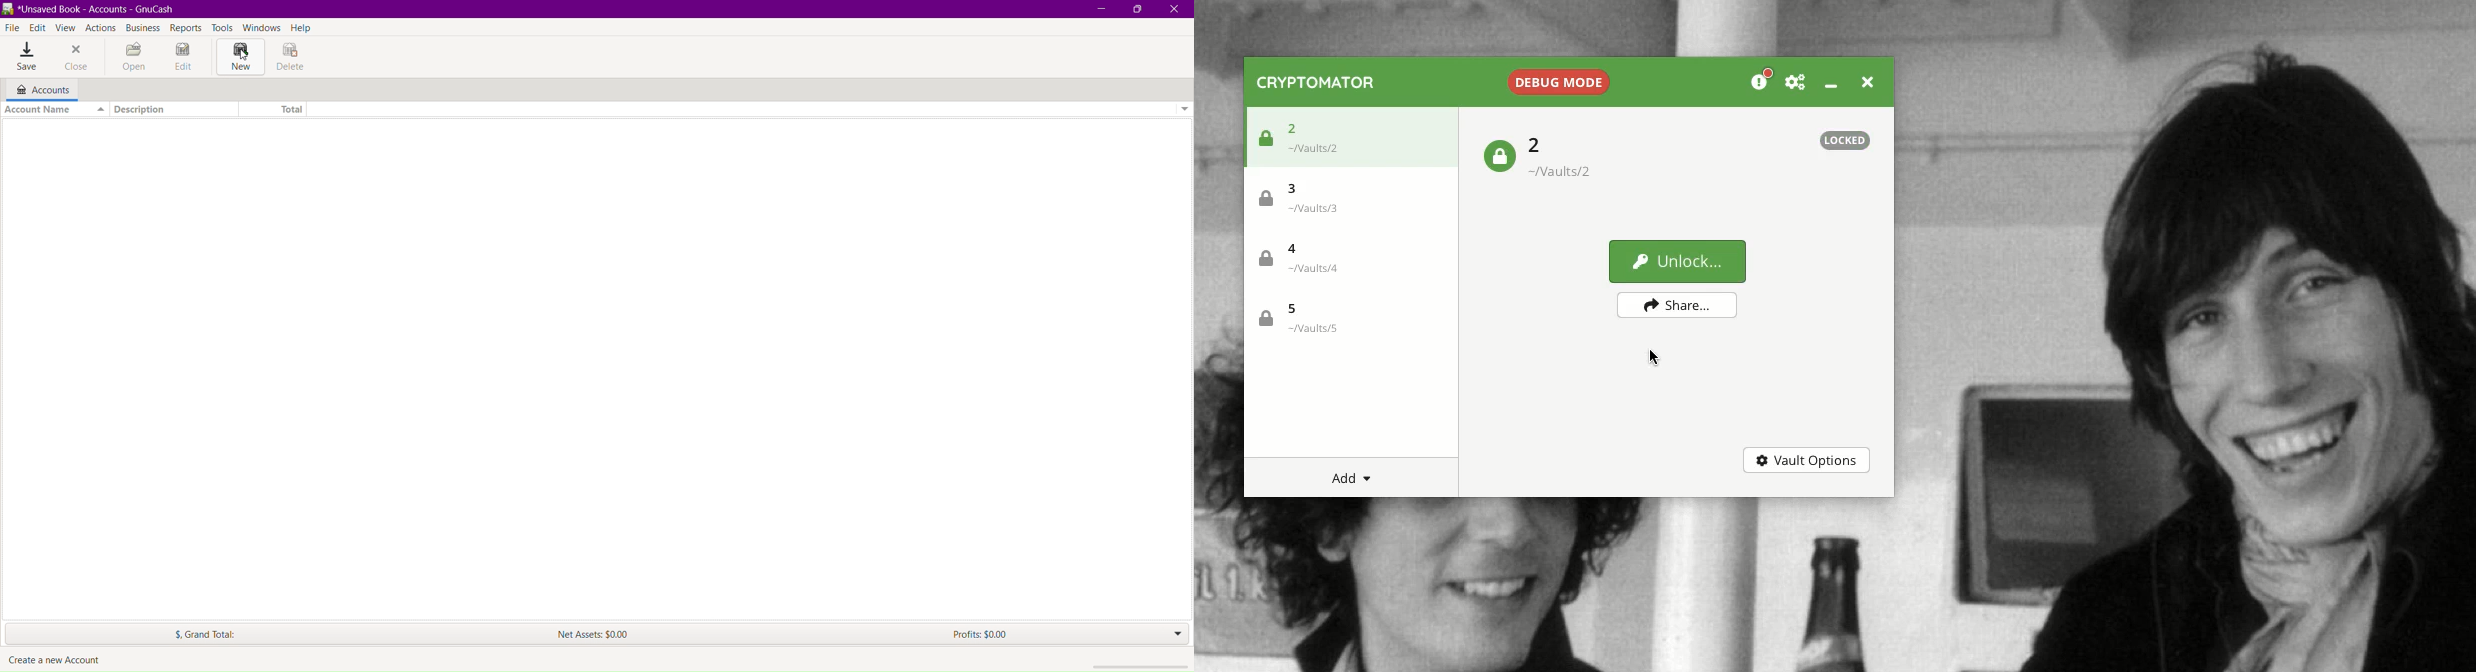 This screenshot has width=2492, height=672. Describe the element at coordinates (190, 635) in the screenshot. I see `$. Grand Total` at that location.